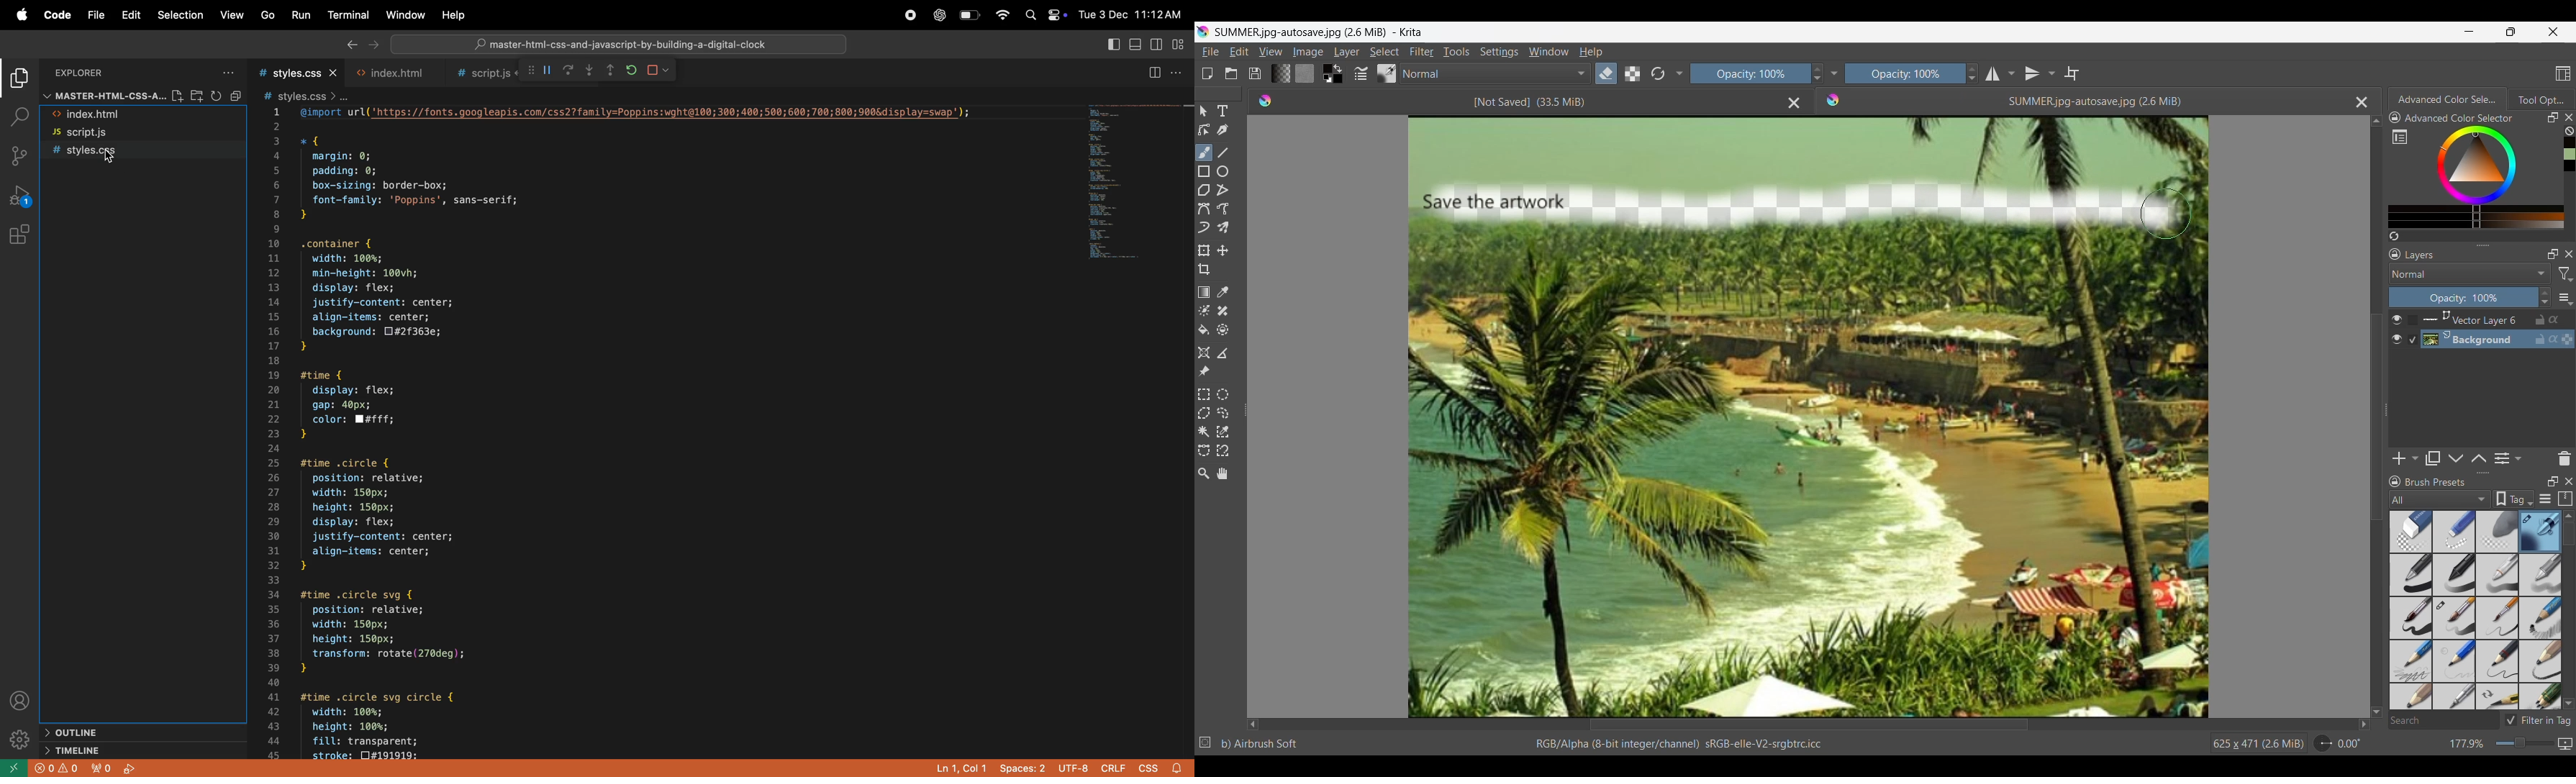  Describe the element at coordinates (453, 13) in the screenshot. I see `help` at that location.